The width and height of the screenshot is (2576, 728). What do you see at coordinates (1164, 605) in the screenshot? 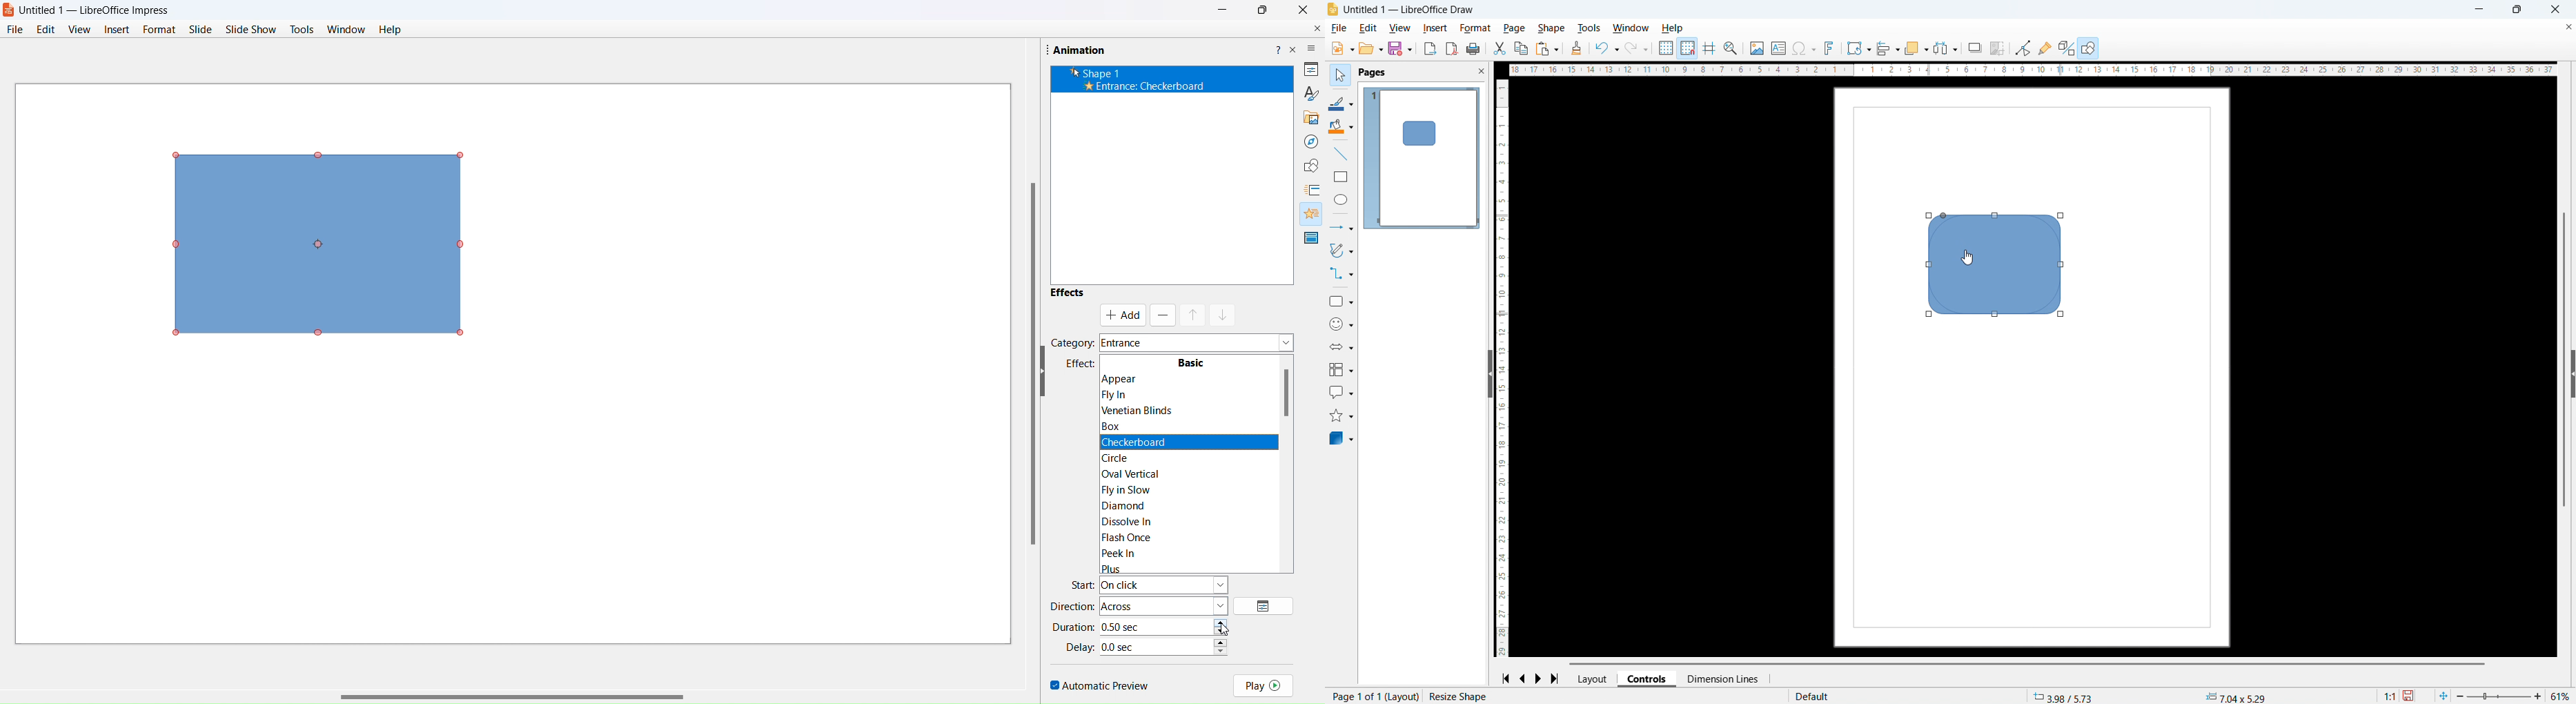
I see `direction type` at bounding box center [1164, 605].